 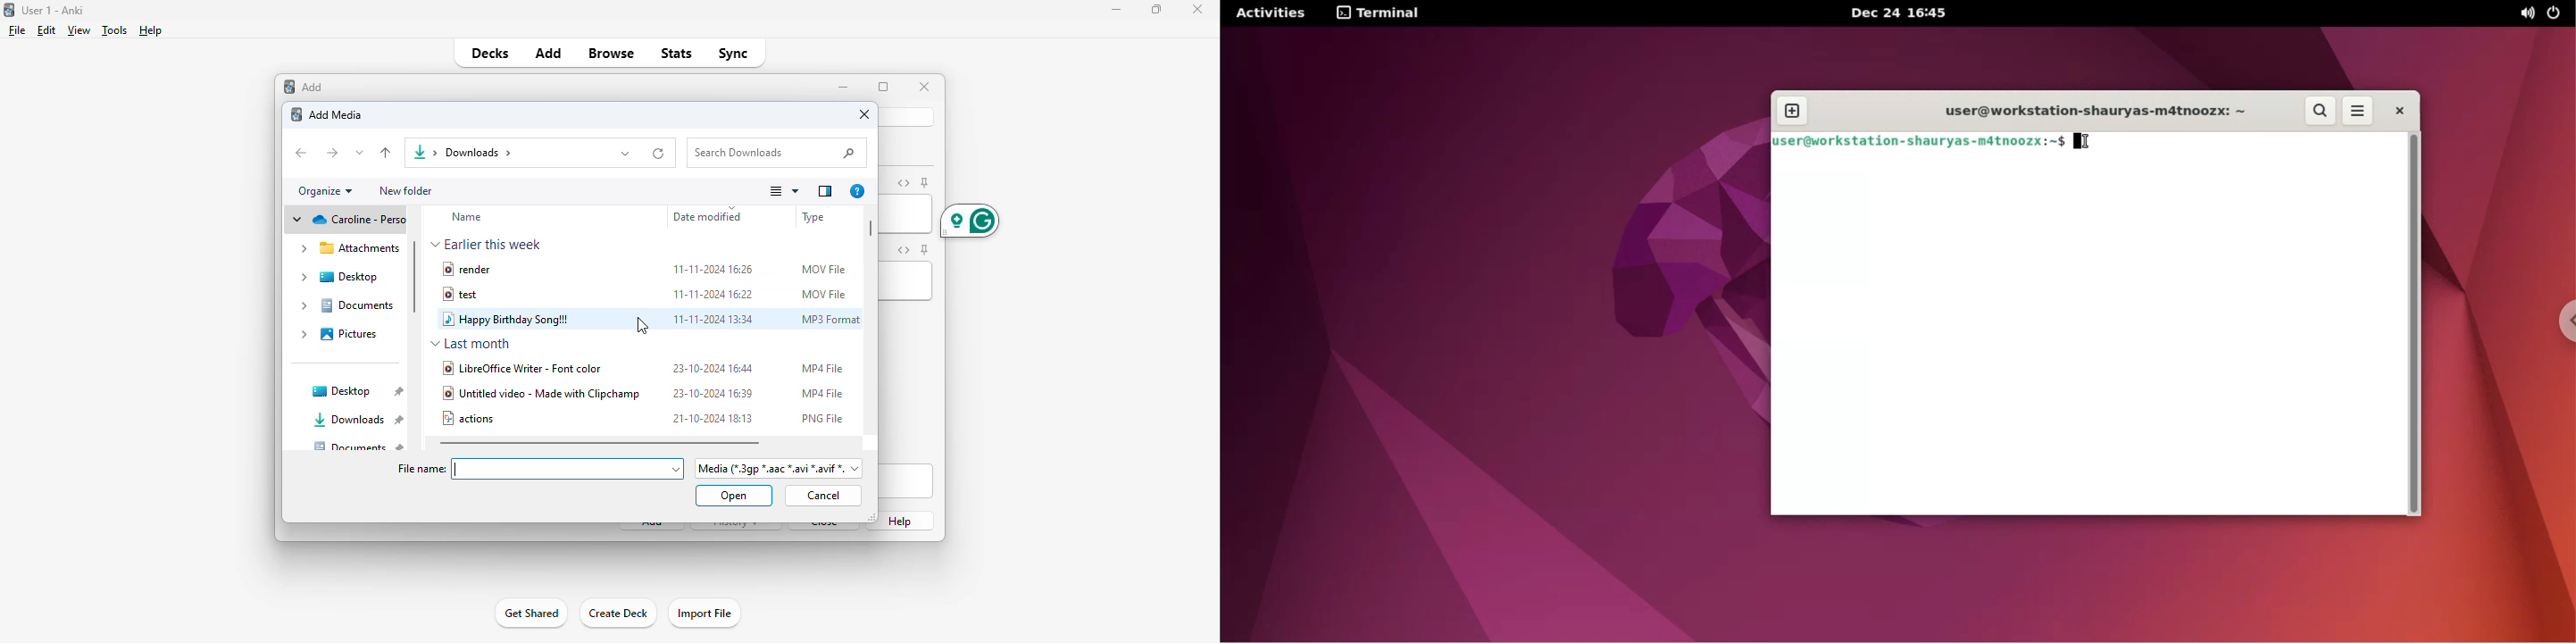 I want to click on minimize, so click(x=843, y=88).